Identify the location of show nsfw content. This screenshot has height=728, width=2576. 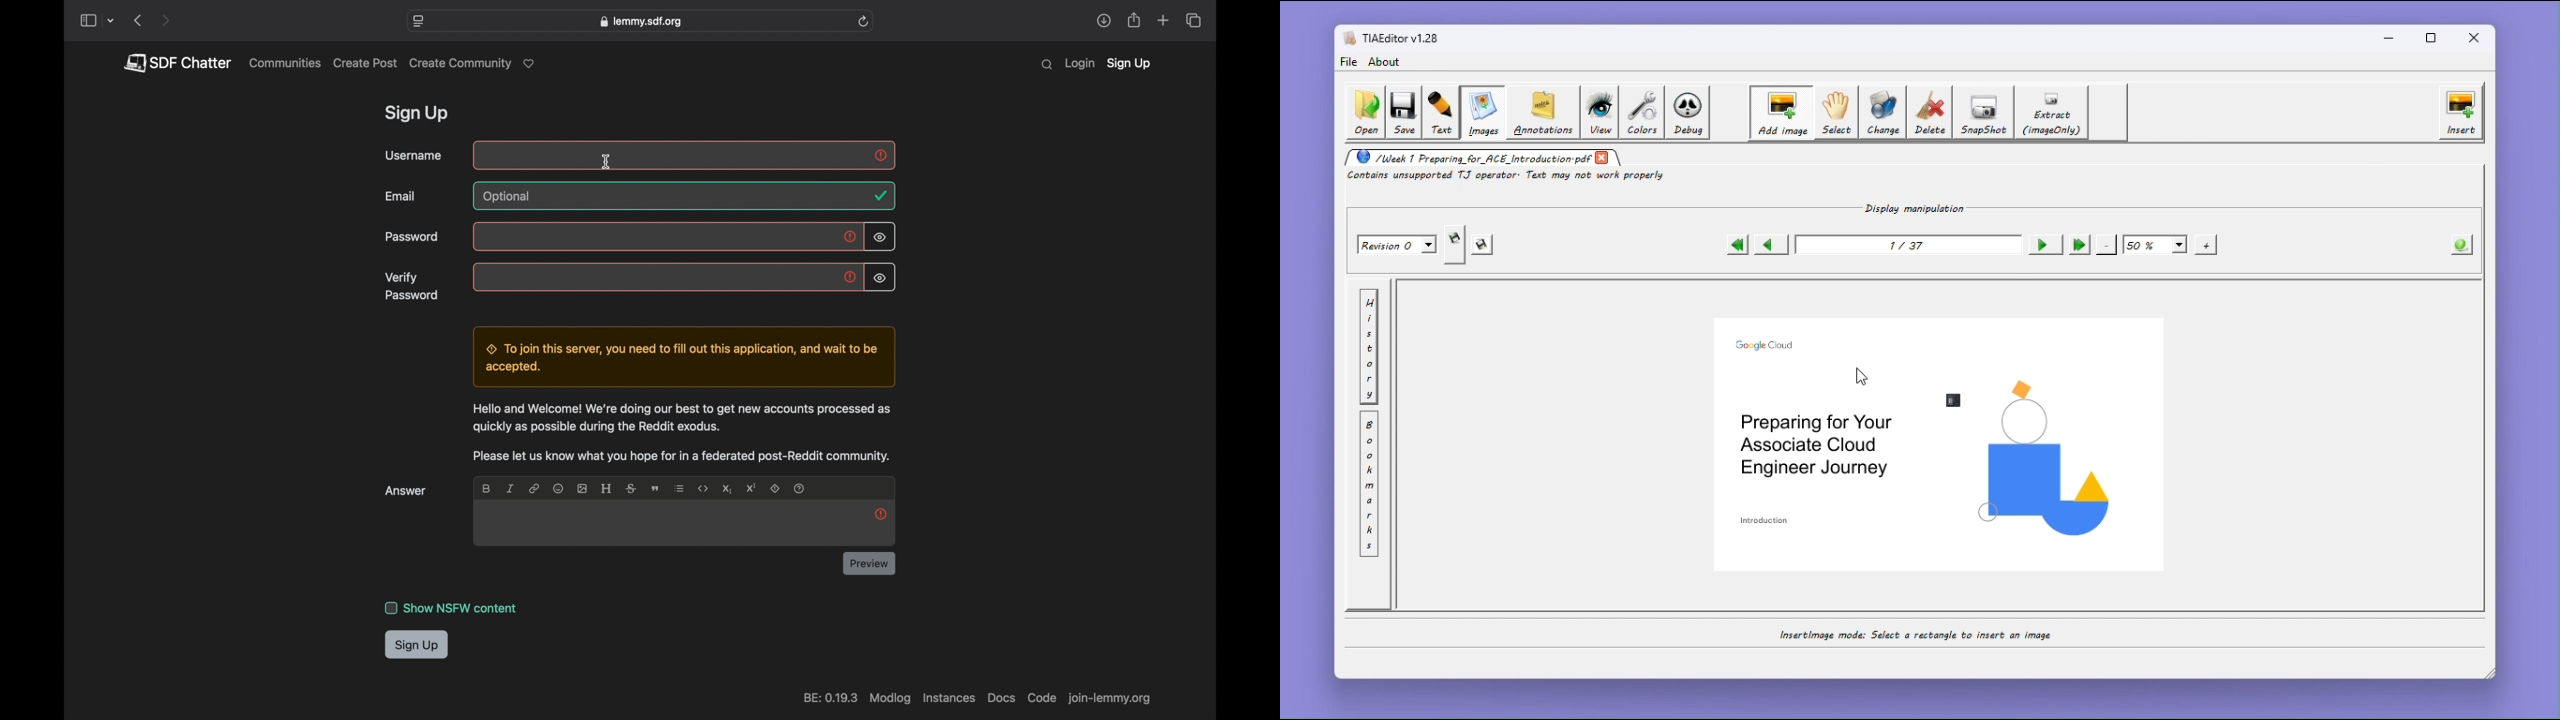
(451, 608).